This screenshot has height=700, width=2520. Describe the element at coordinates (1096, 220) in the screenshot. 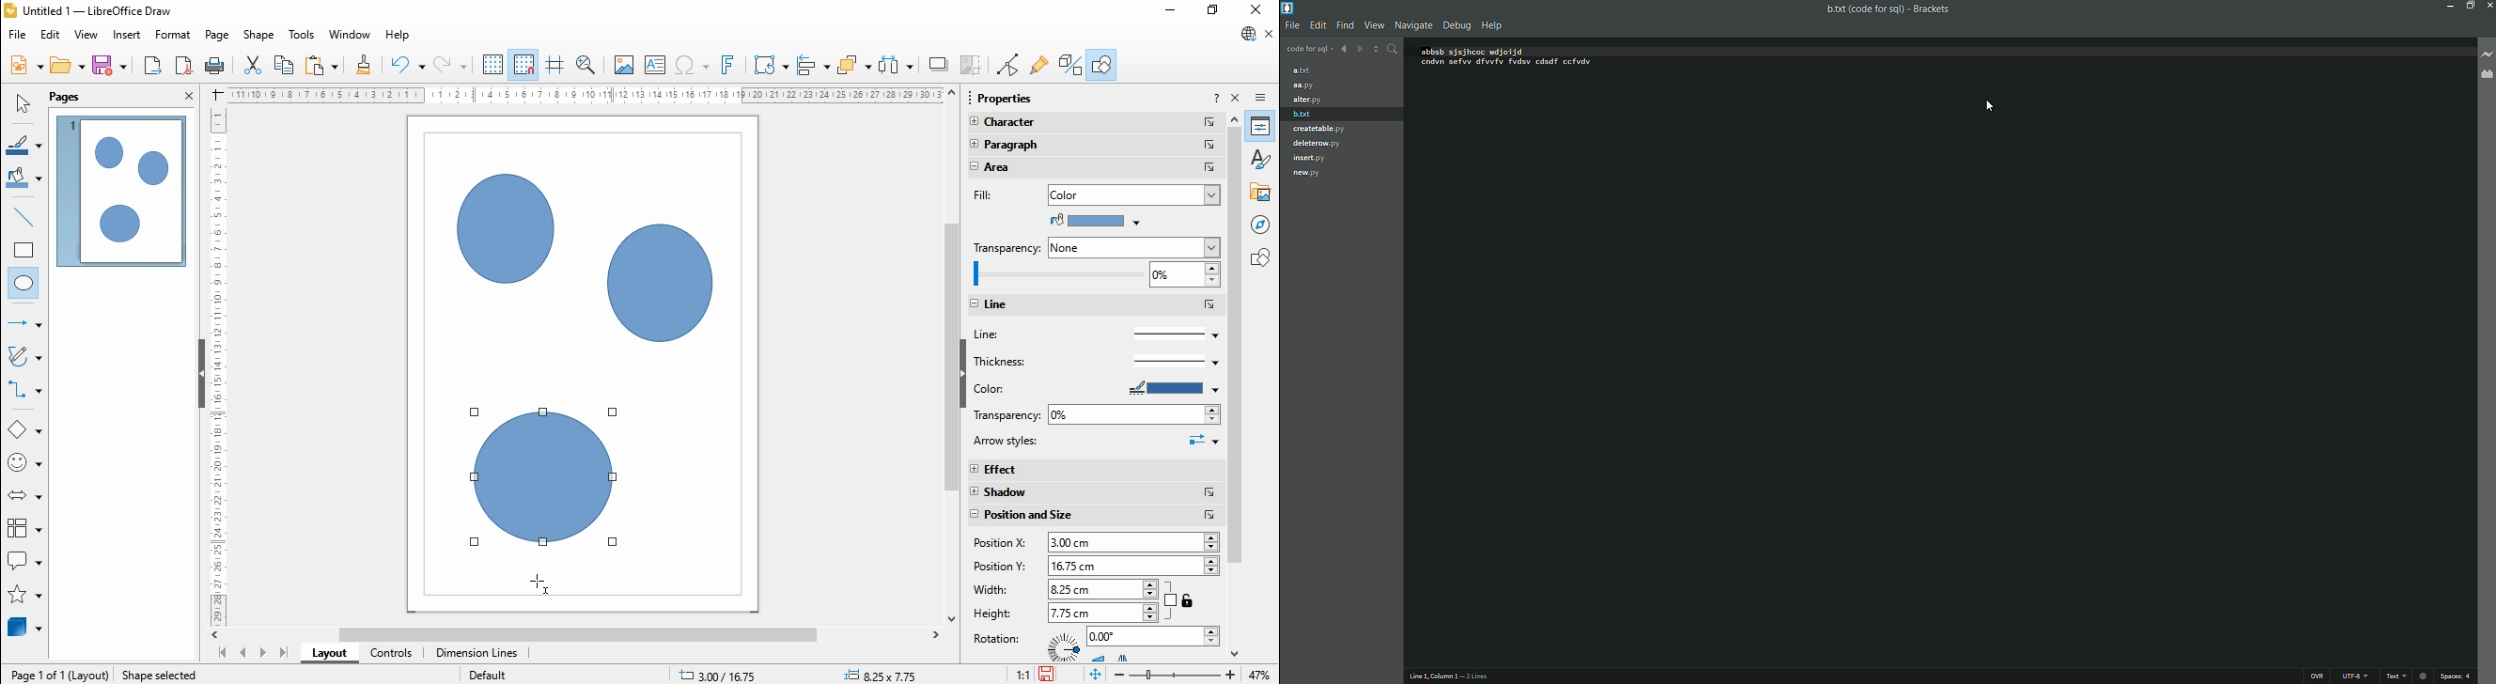

I see `paint bucket color` at that location.